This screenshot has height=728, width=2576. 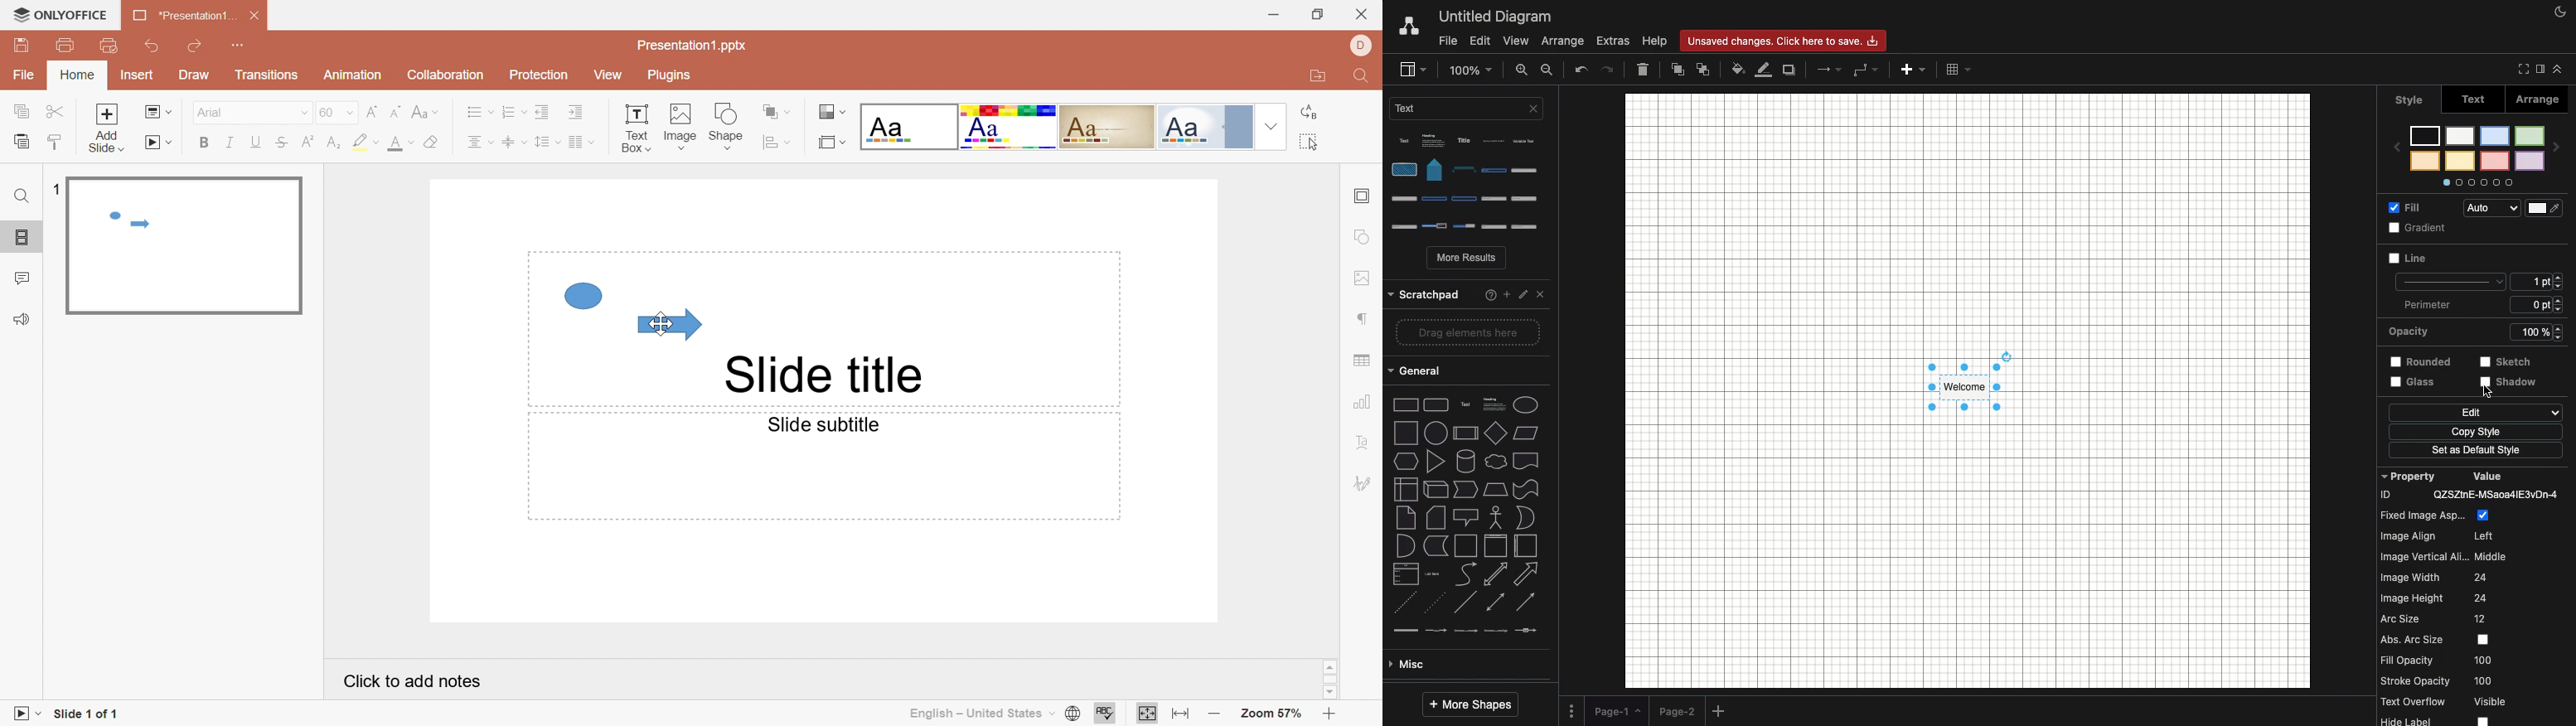 I want to click on Slide 1 of 1, so click(x=89, y=714).